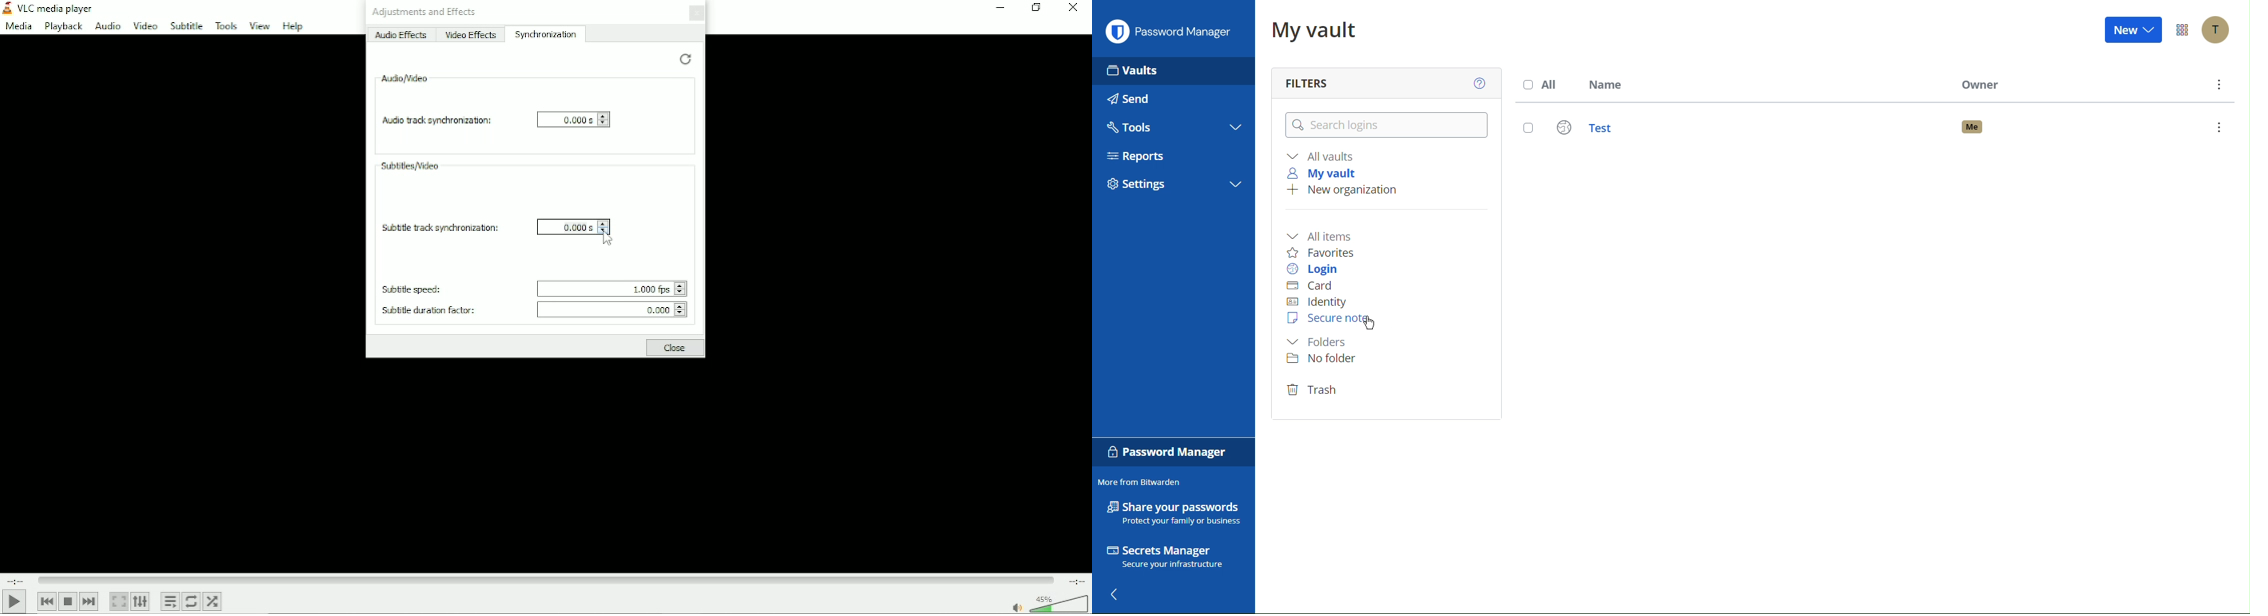  I want to click on Subtitle speed, so click(408, 289).